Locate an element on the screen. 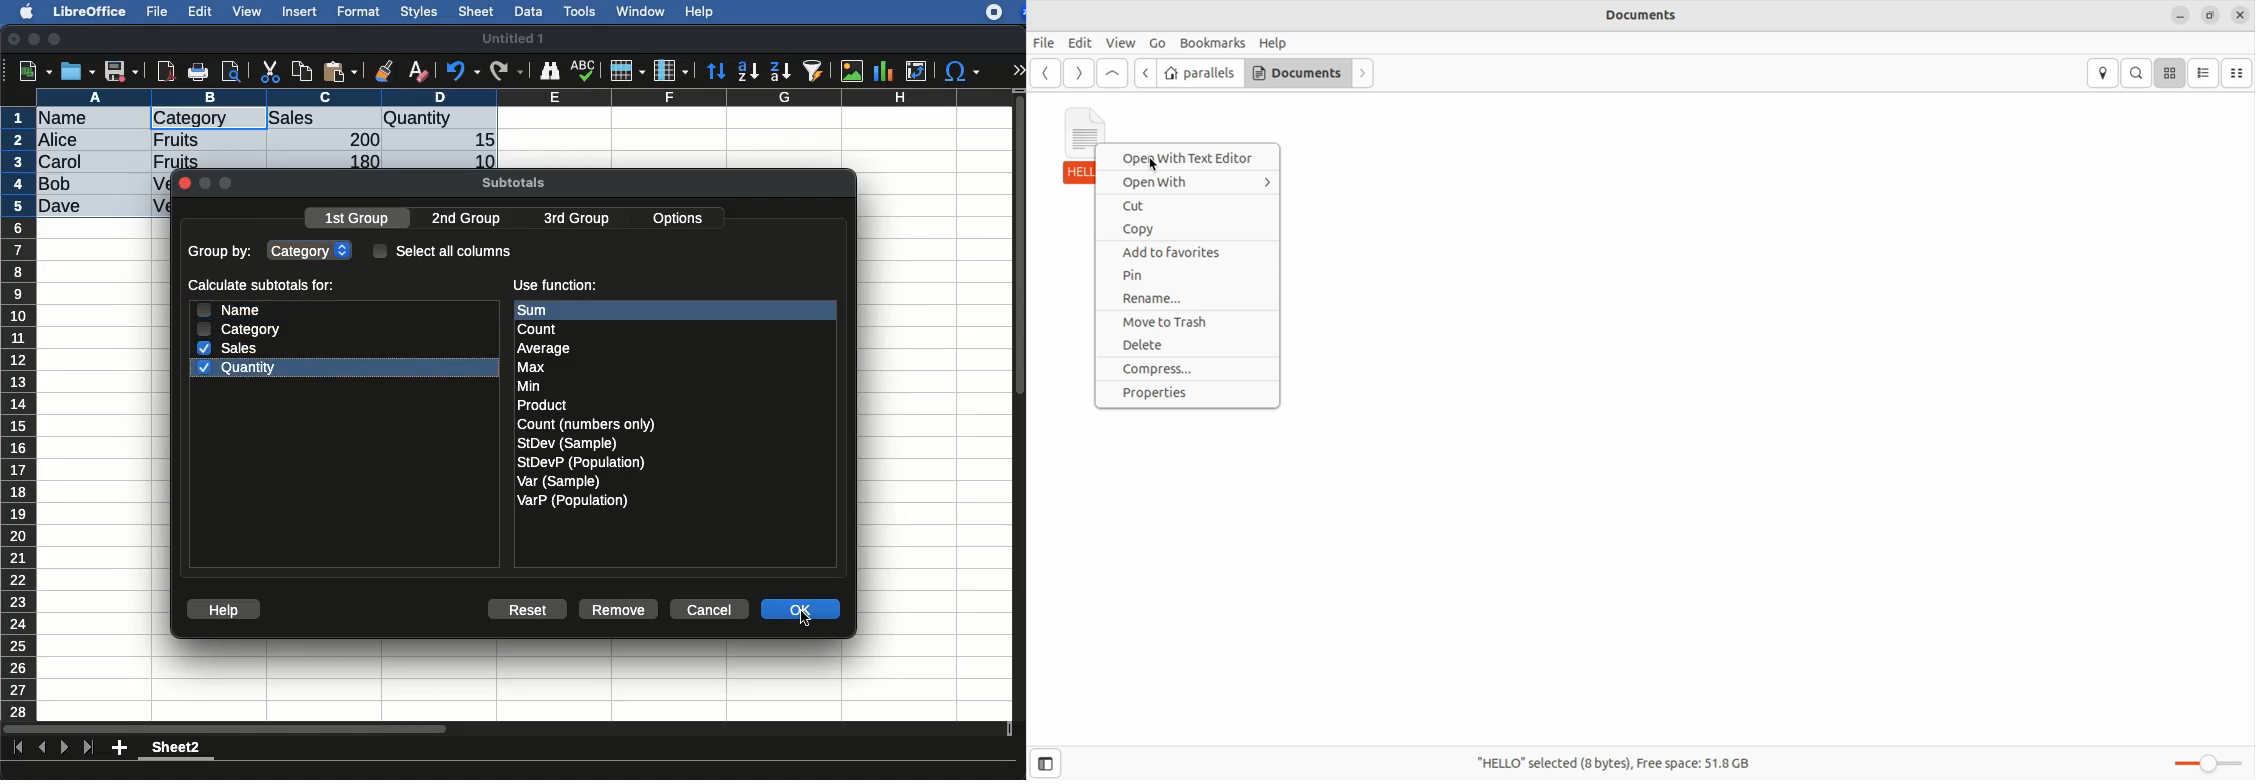  column is located at coordinates (671, 72).